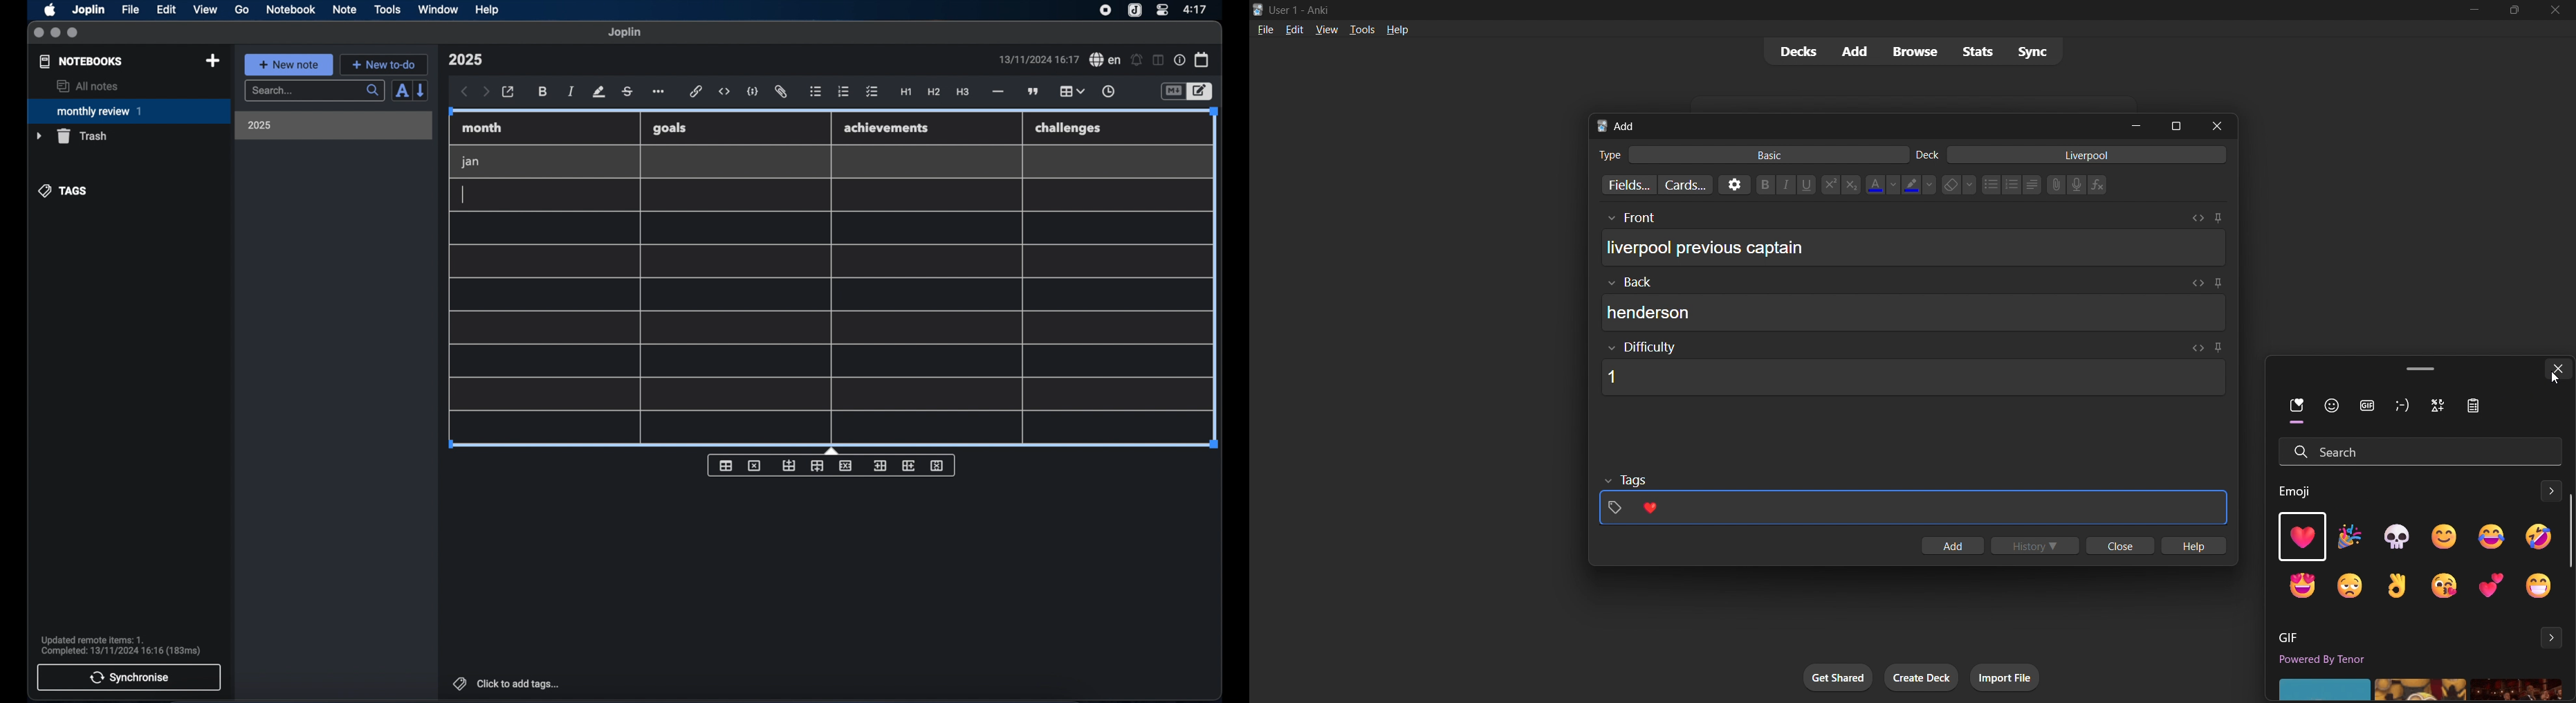  What do you see at coordinates (2010, 676) in the screenshot?
I see `import file` at bounding box center [2010, 676].